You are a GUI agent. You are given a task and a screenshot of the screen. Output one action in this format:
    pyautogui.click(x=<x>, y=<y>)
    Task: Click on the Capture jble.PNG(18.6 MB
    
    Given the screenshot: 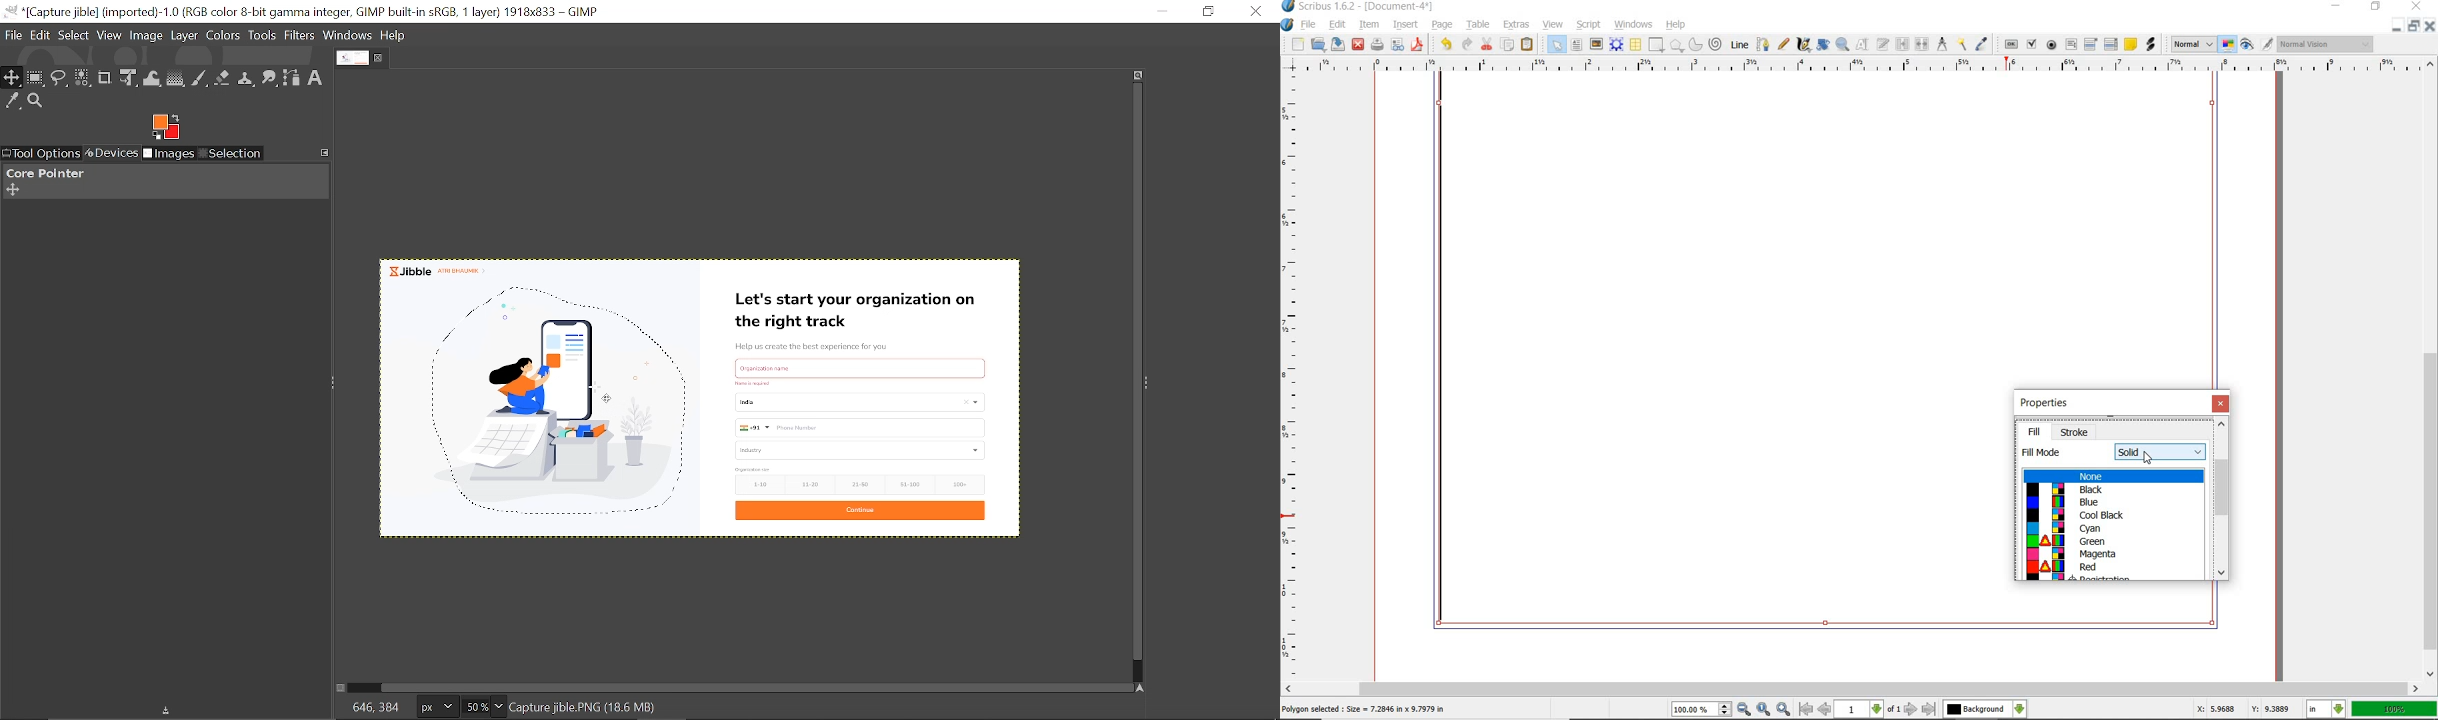 What is the action you would take?
    pyautogui.click(x=585, y=706)
    